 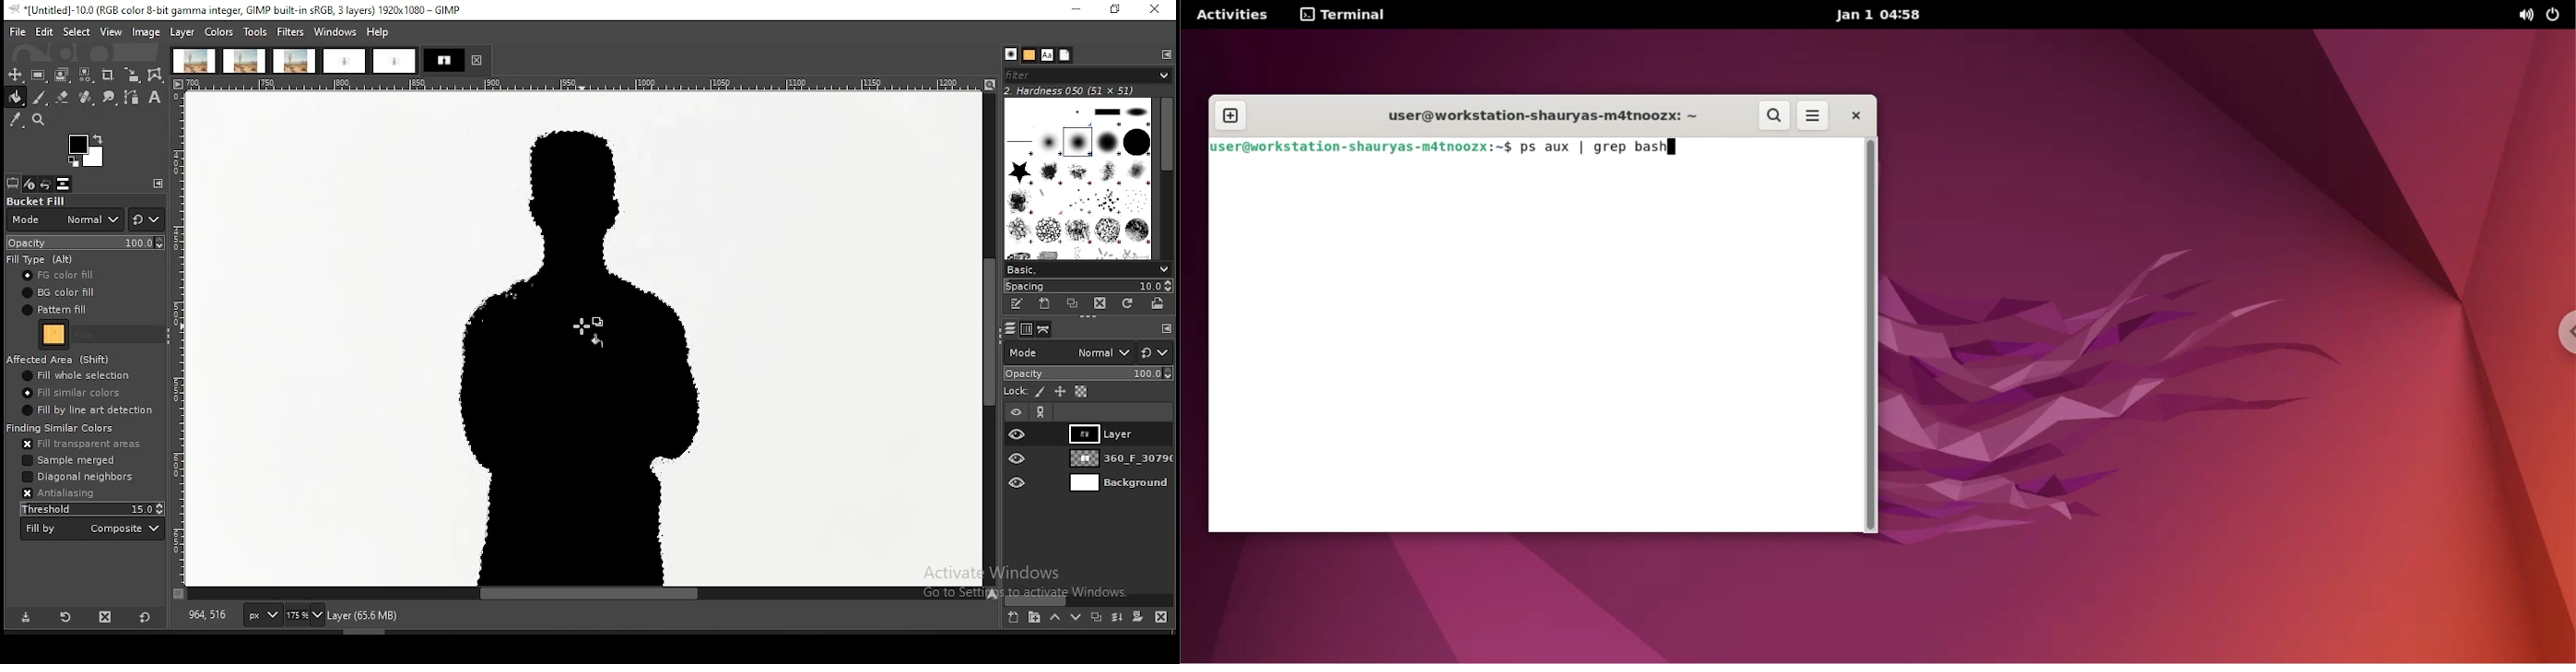 I want to click on move layer one step down, so click(x=1073, y=617).